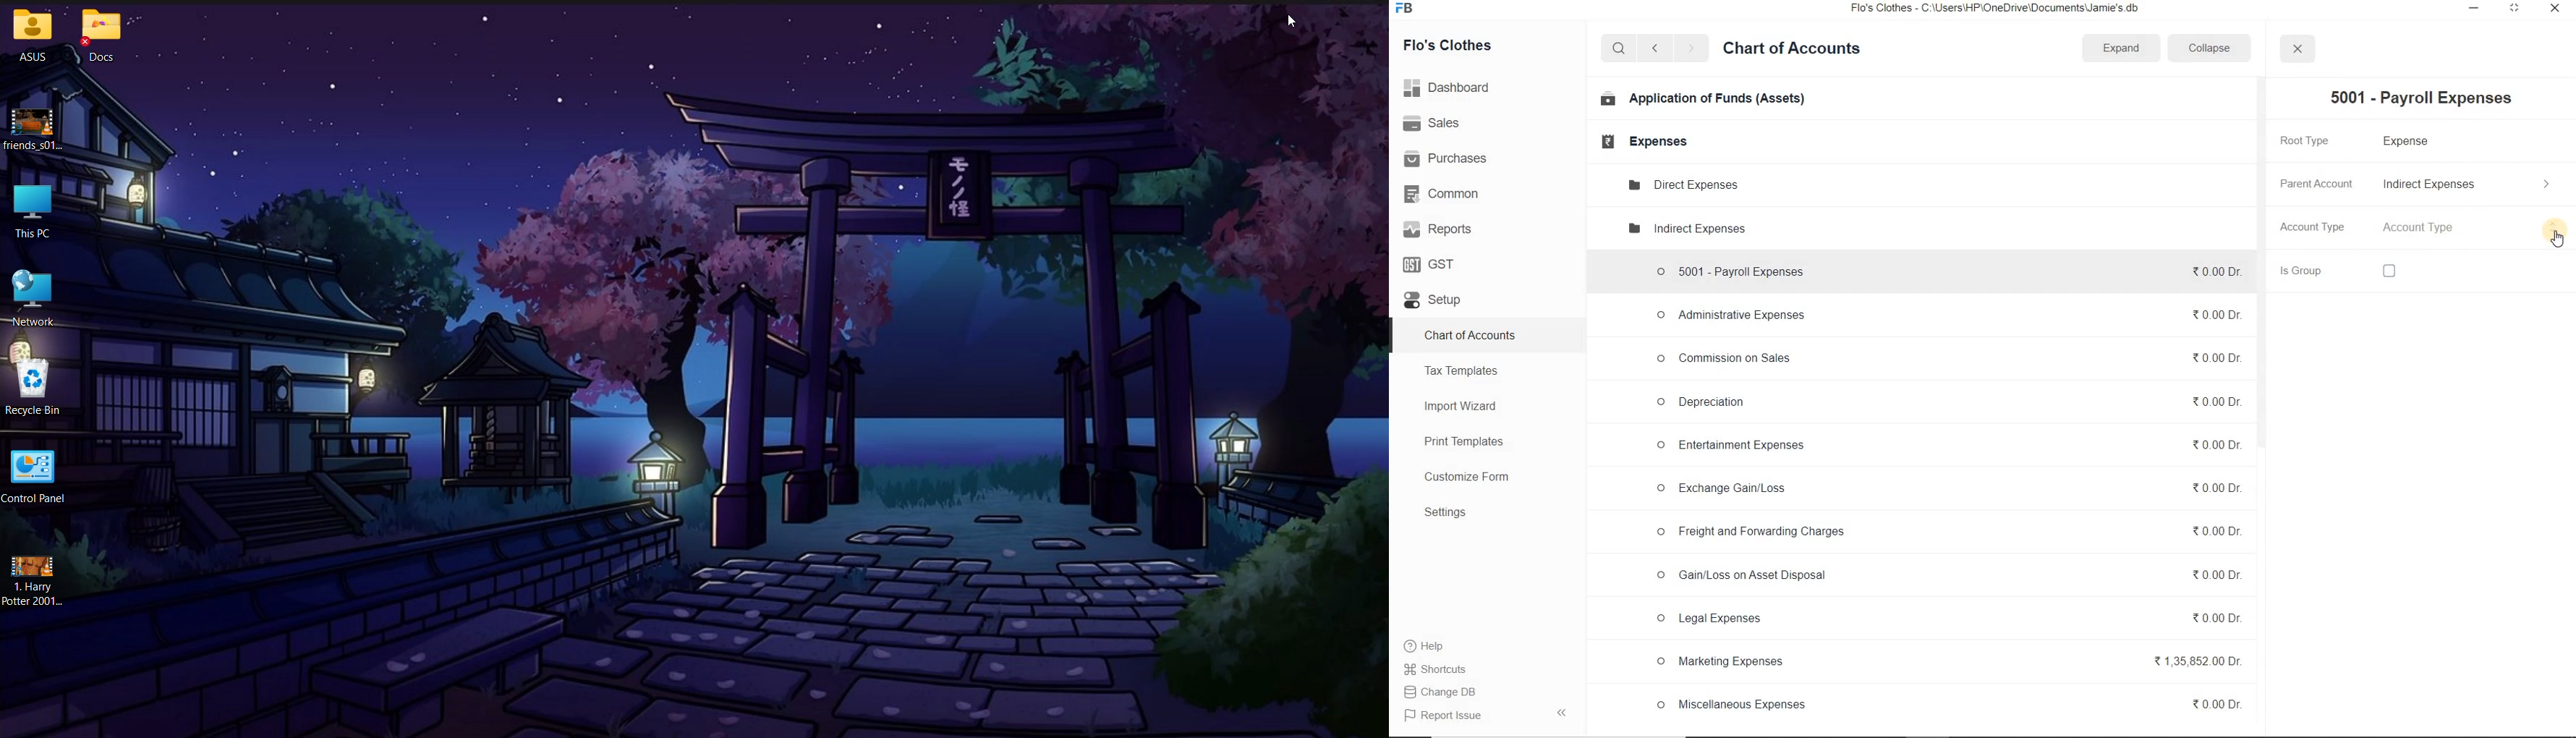 Image resolution: width=2576 pixels, height=756 pixels. I want to click on Root Type, so click(2313, 140).